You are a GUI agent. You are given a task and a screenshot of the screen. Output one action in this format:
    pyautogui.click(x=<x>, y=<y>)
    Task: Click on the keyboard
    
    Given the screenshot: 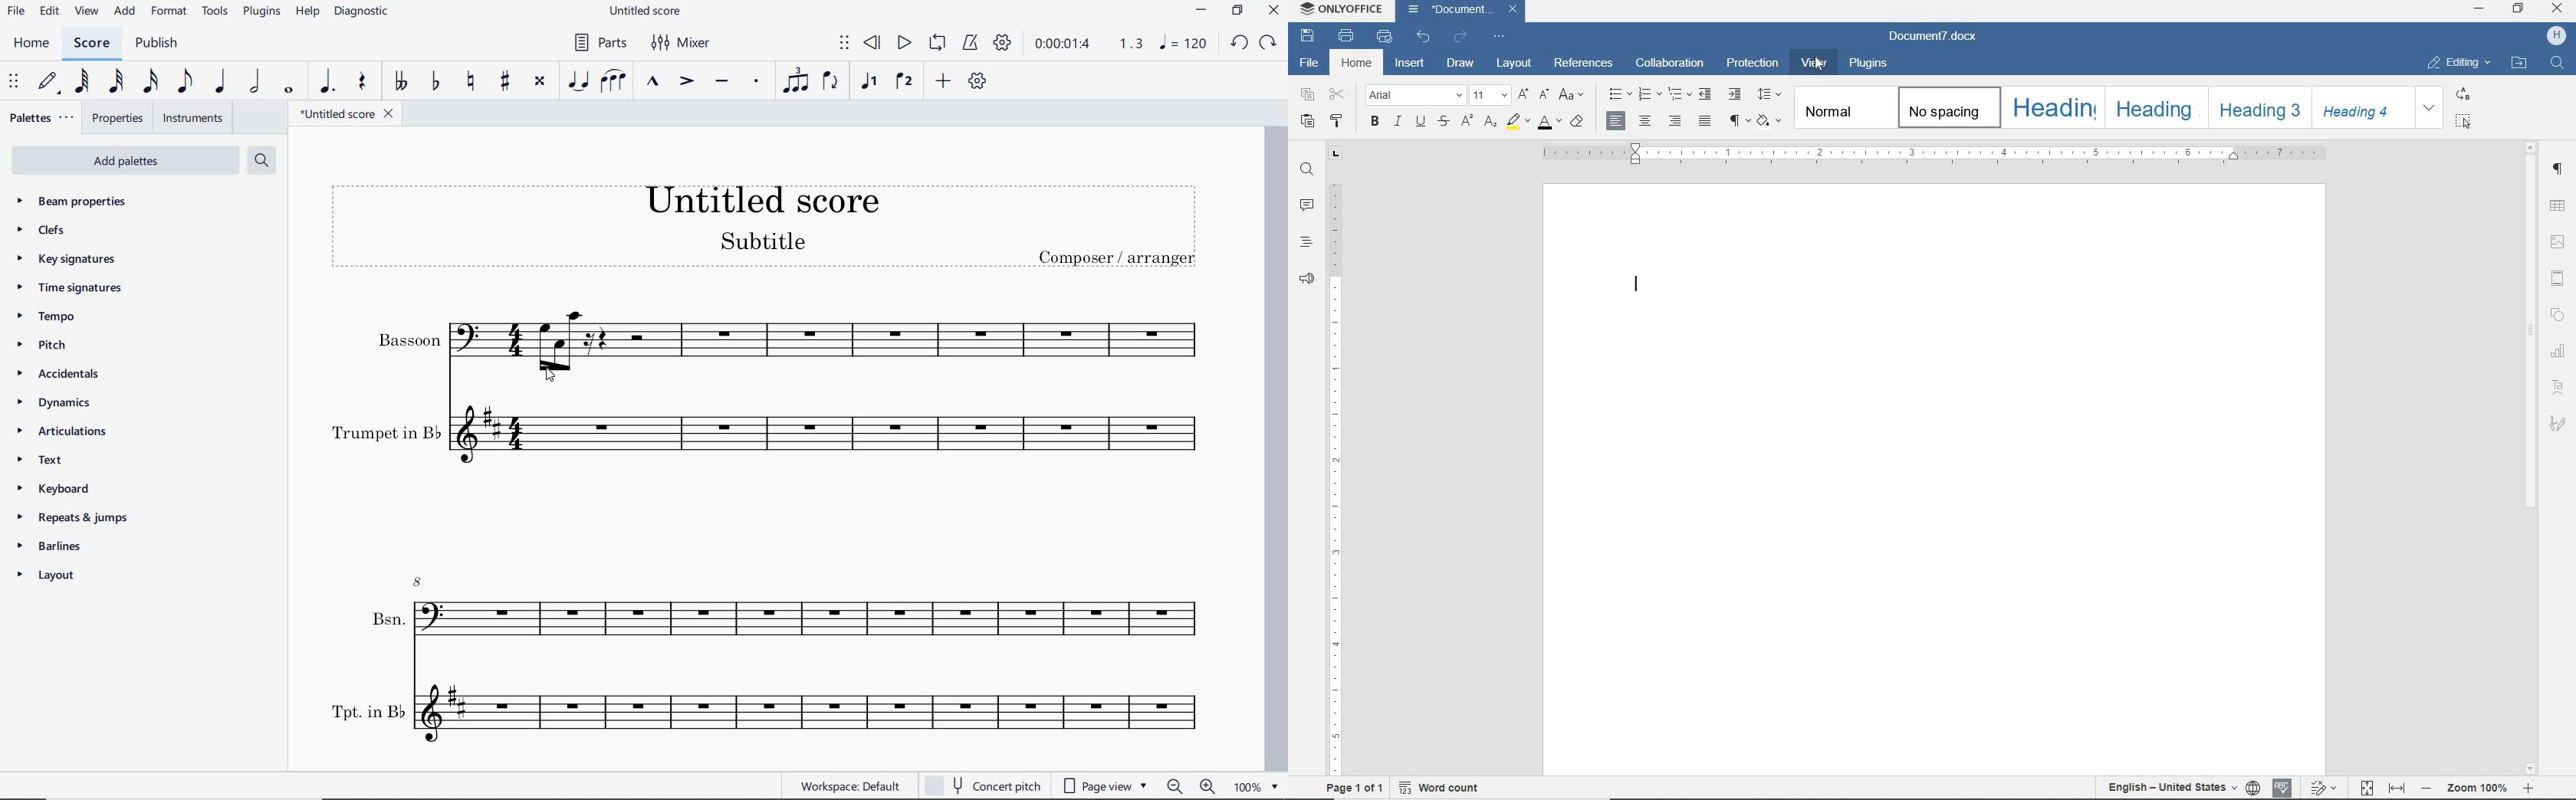 What is the action you would take?
    pyautogui.click(x=57, y=487)
    